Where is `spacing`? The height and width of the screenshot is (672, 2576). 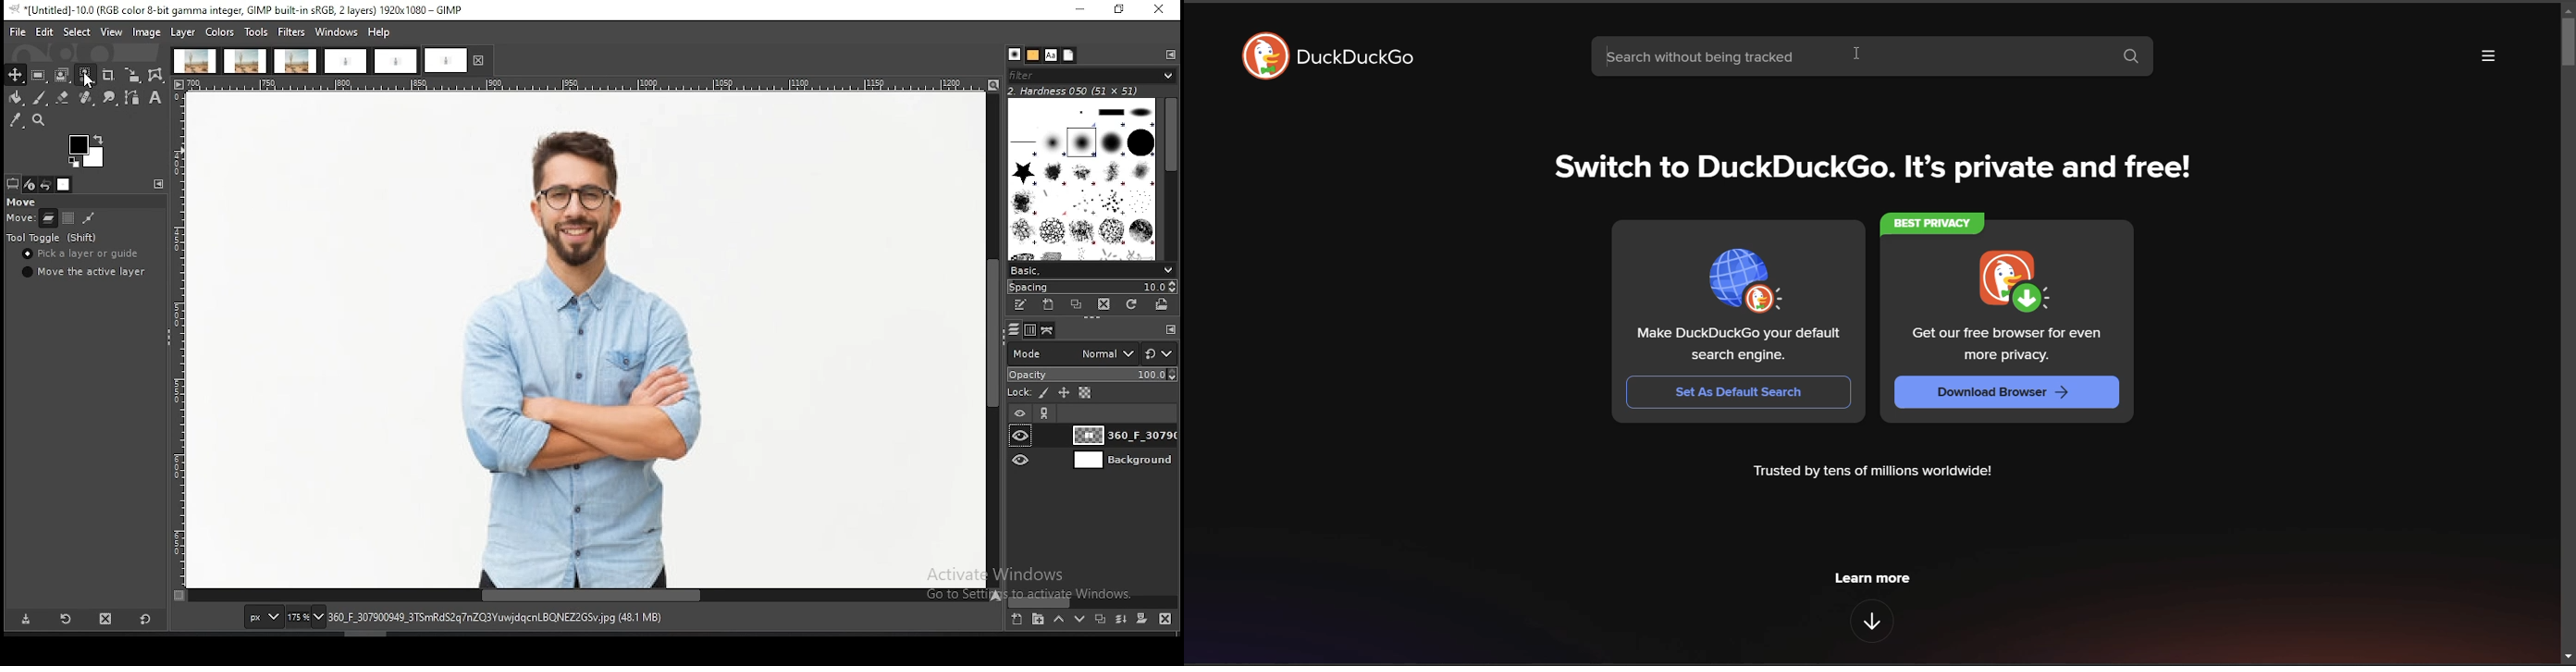 spacing is located at coordinates (1090, 288).